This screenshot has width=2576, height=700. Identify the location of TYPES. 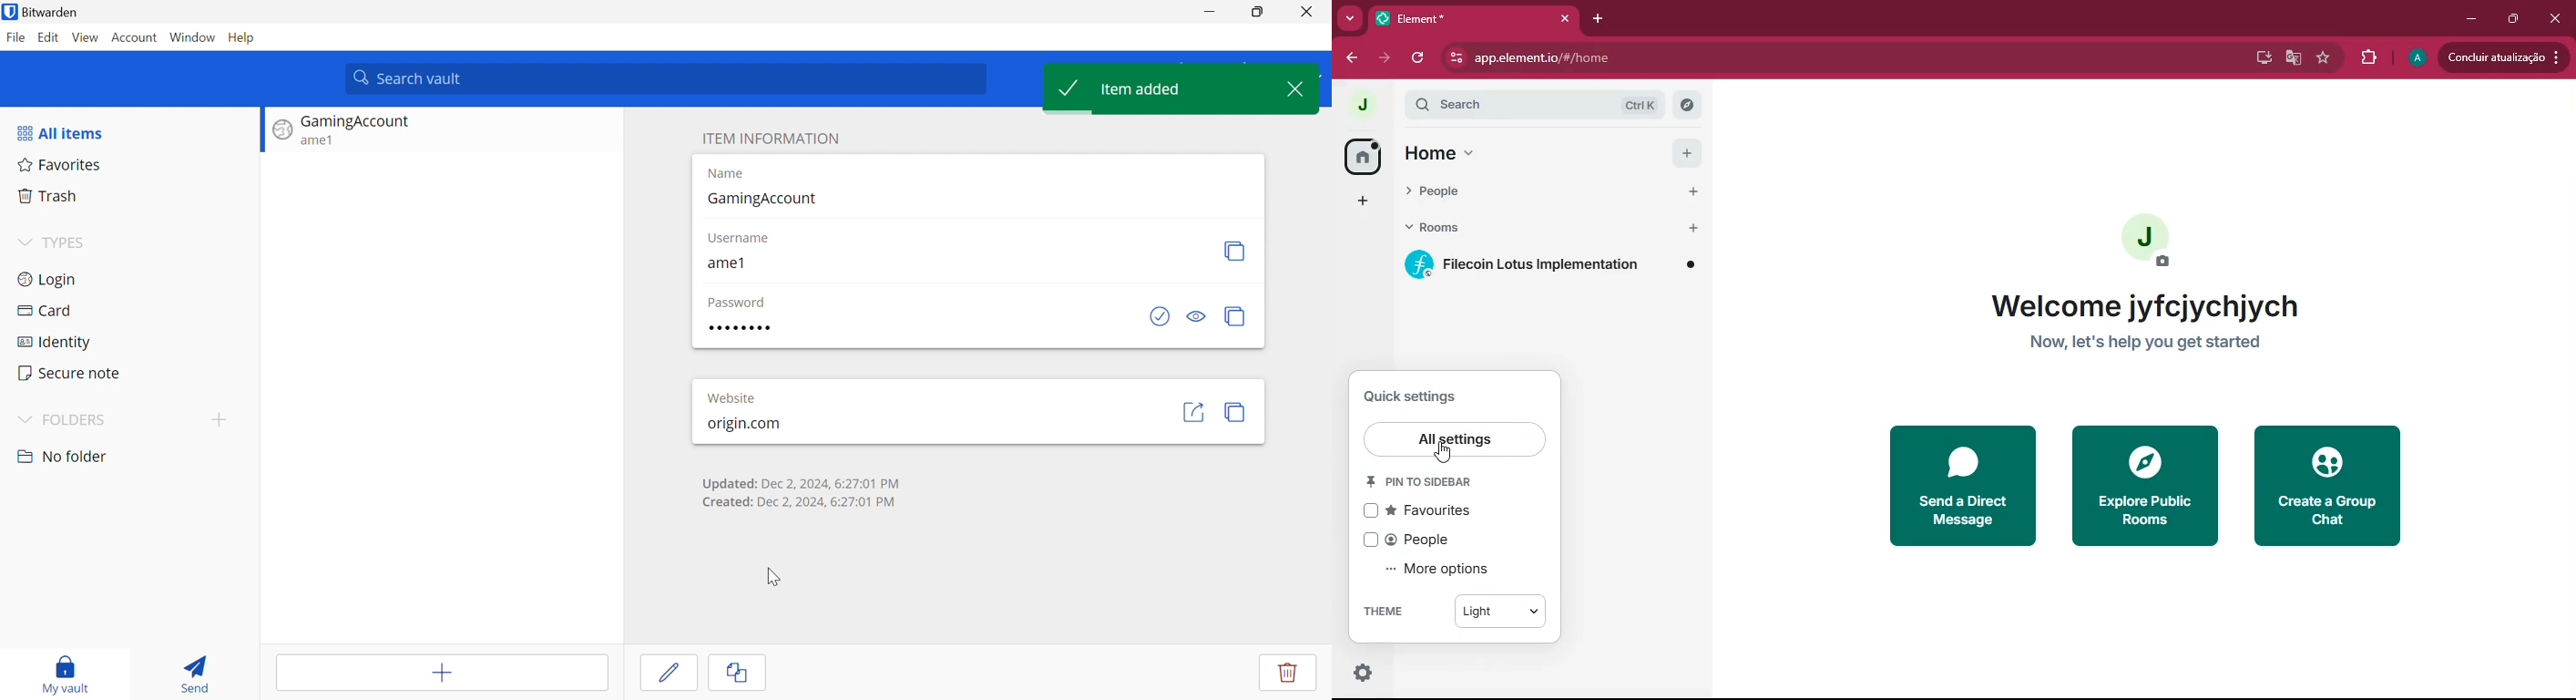
(68, 242).